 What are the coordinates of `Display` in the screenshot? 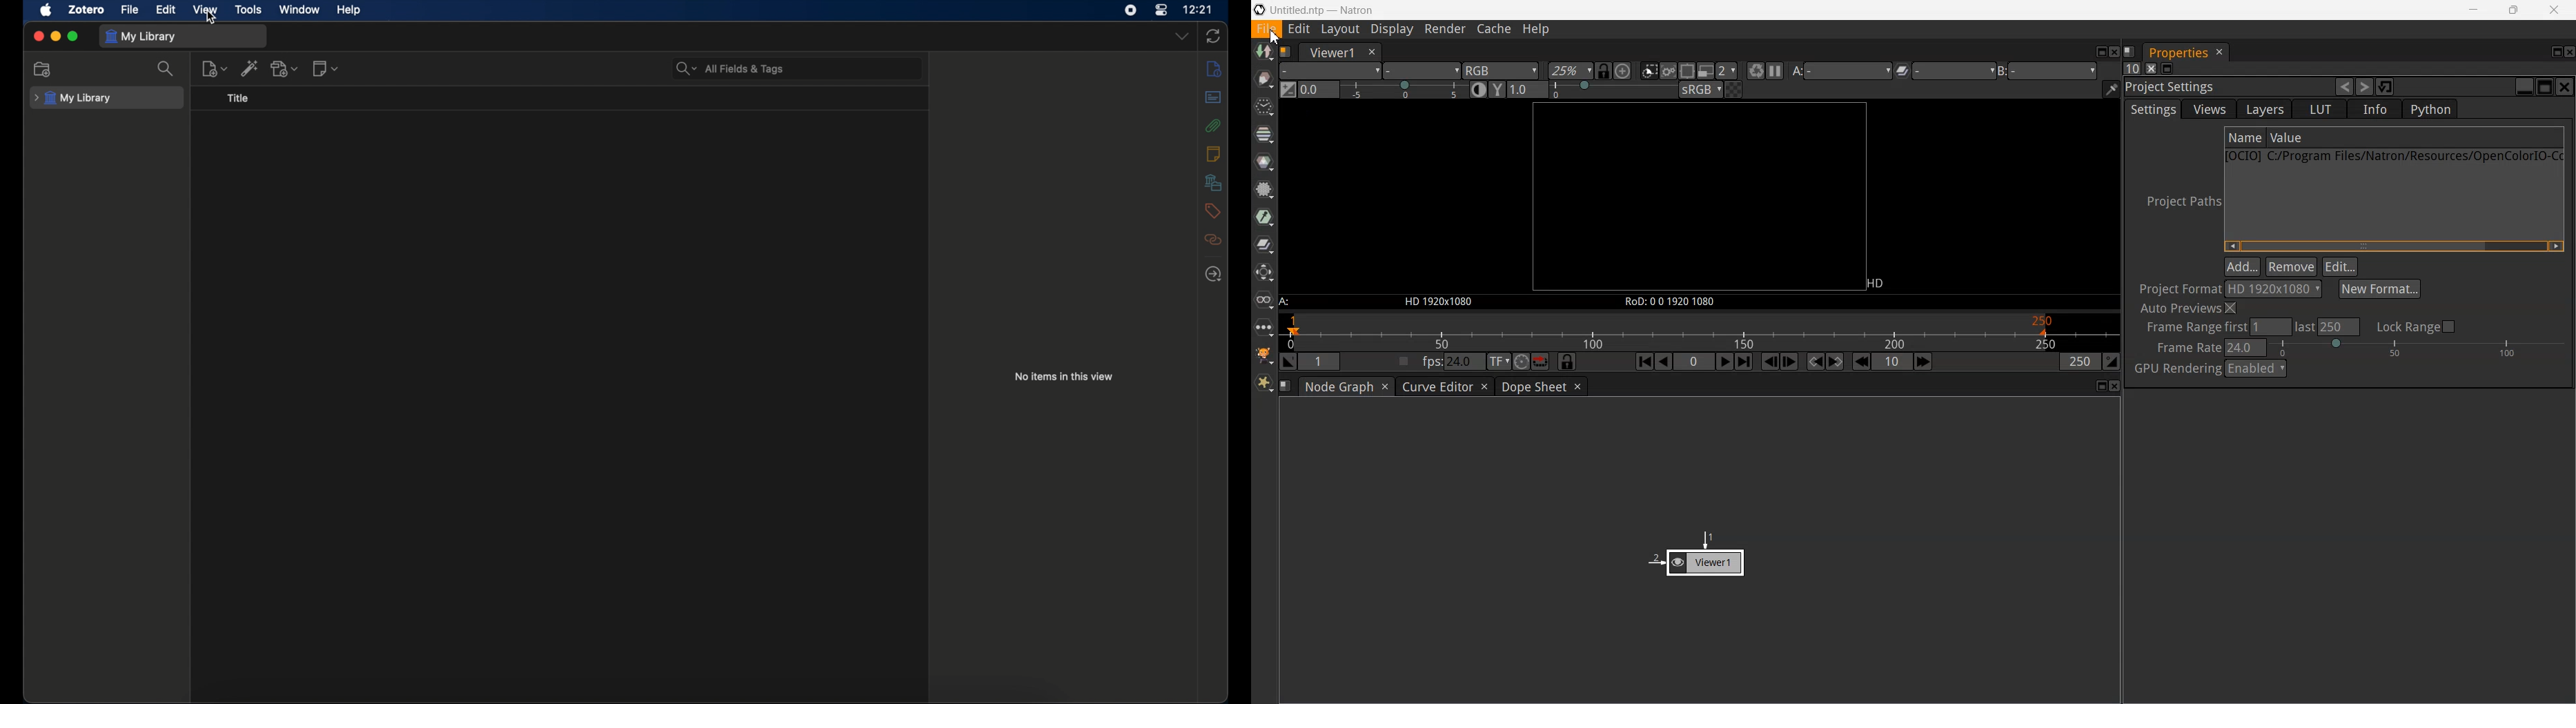 It's located at (1391, 30).